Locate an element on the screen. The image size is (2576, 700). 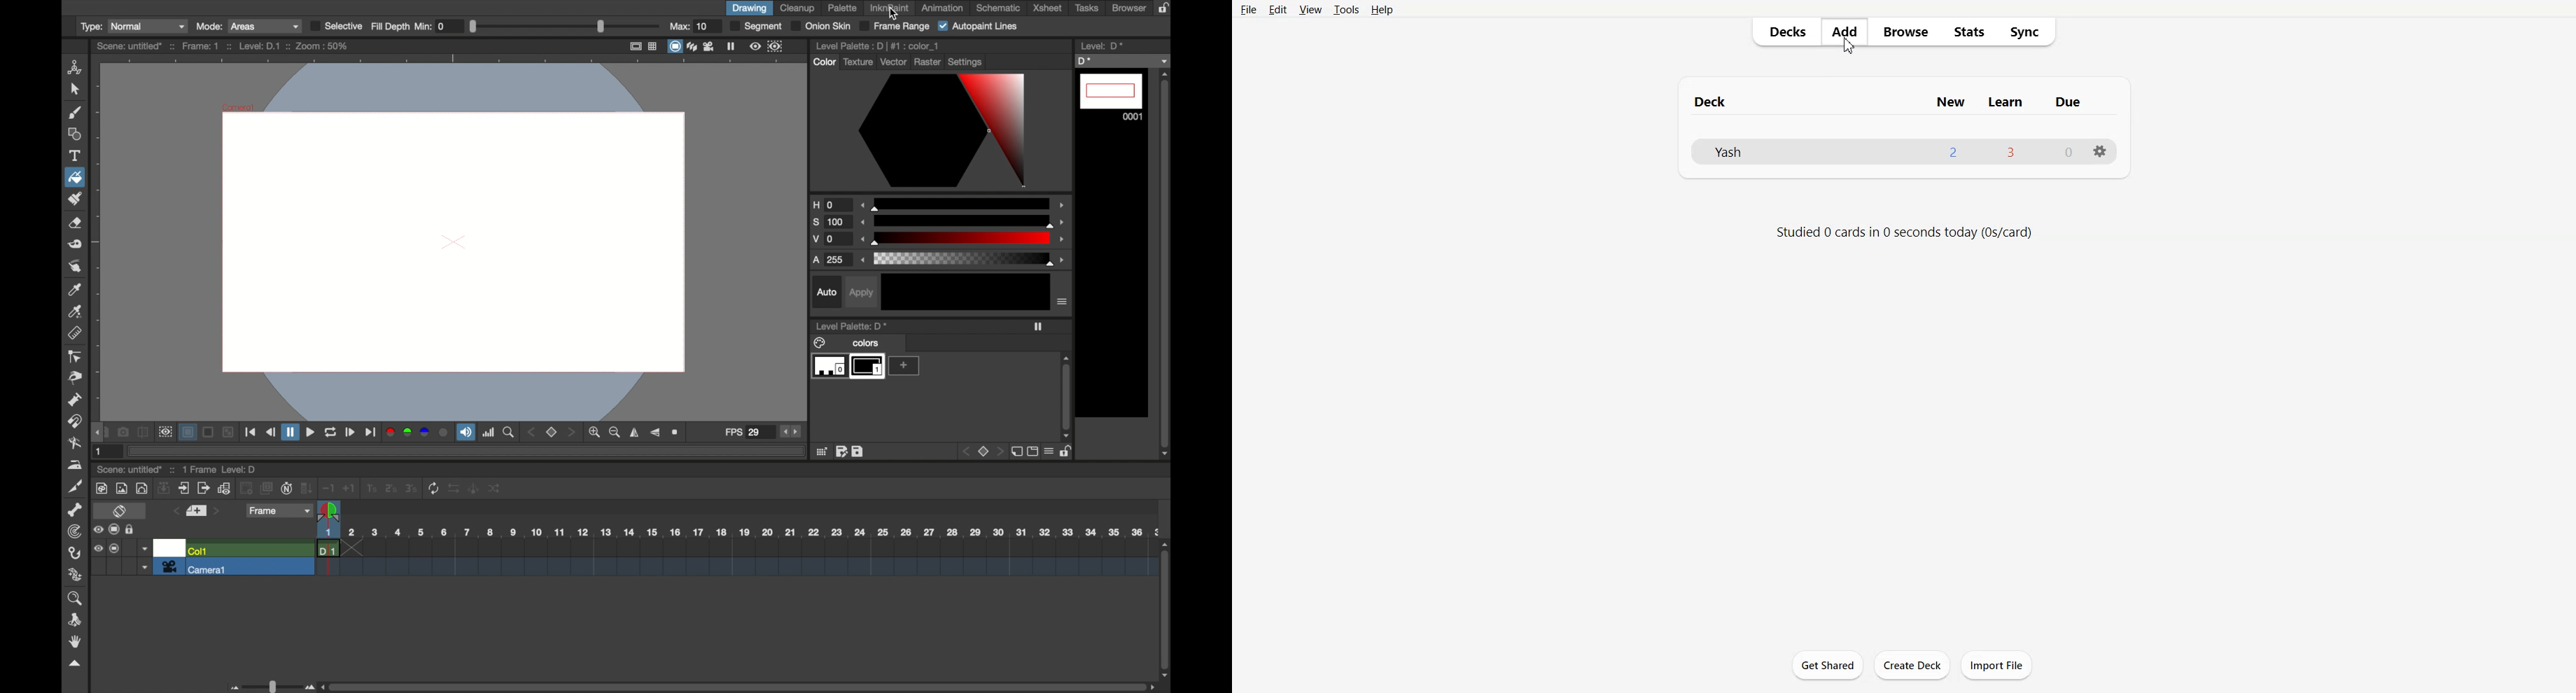
stop is located at coordinates (551, 432).